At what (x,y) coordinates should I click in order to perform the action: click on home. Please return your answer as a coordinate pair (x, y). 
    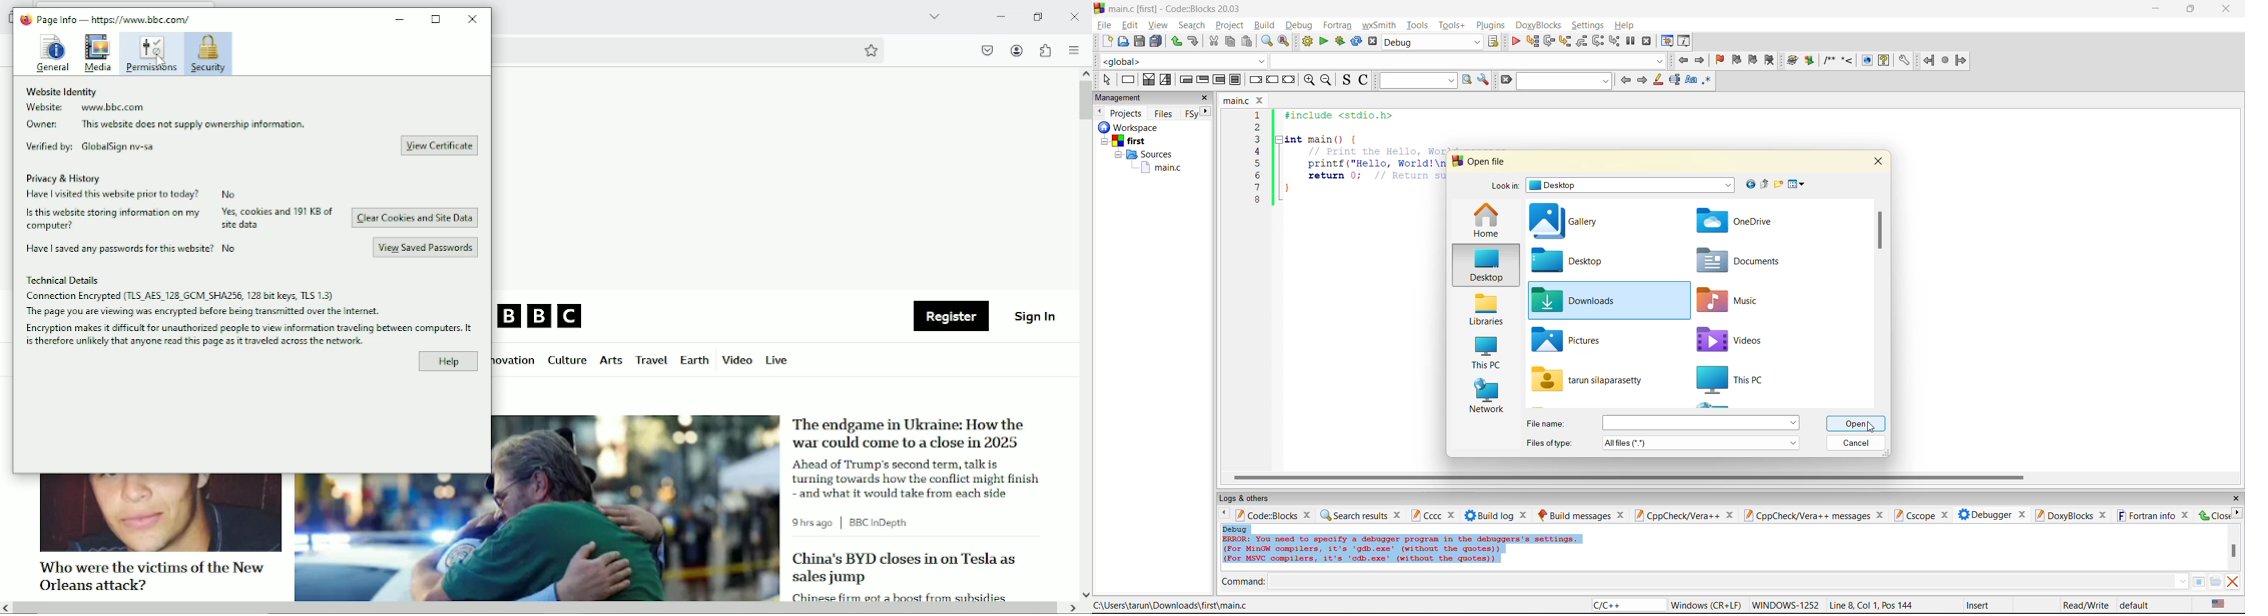
    Looking at the image, I should click on (1486, 221).